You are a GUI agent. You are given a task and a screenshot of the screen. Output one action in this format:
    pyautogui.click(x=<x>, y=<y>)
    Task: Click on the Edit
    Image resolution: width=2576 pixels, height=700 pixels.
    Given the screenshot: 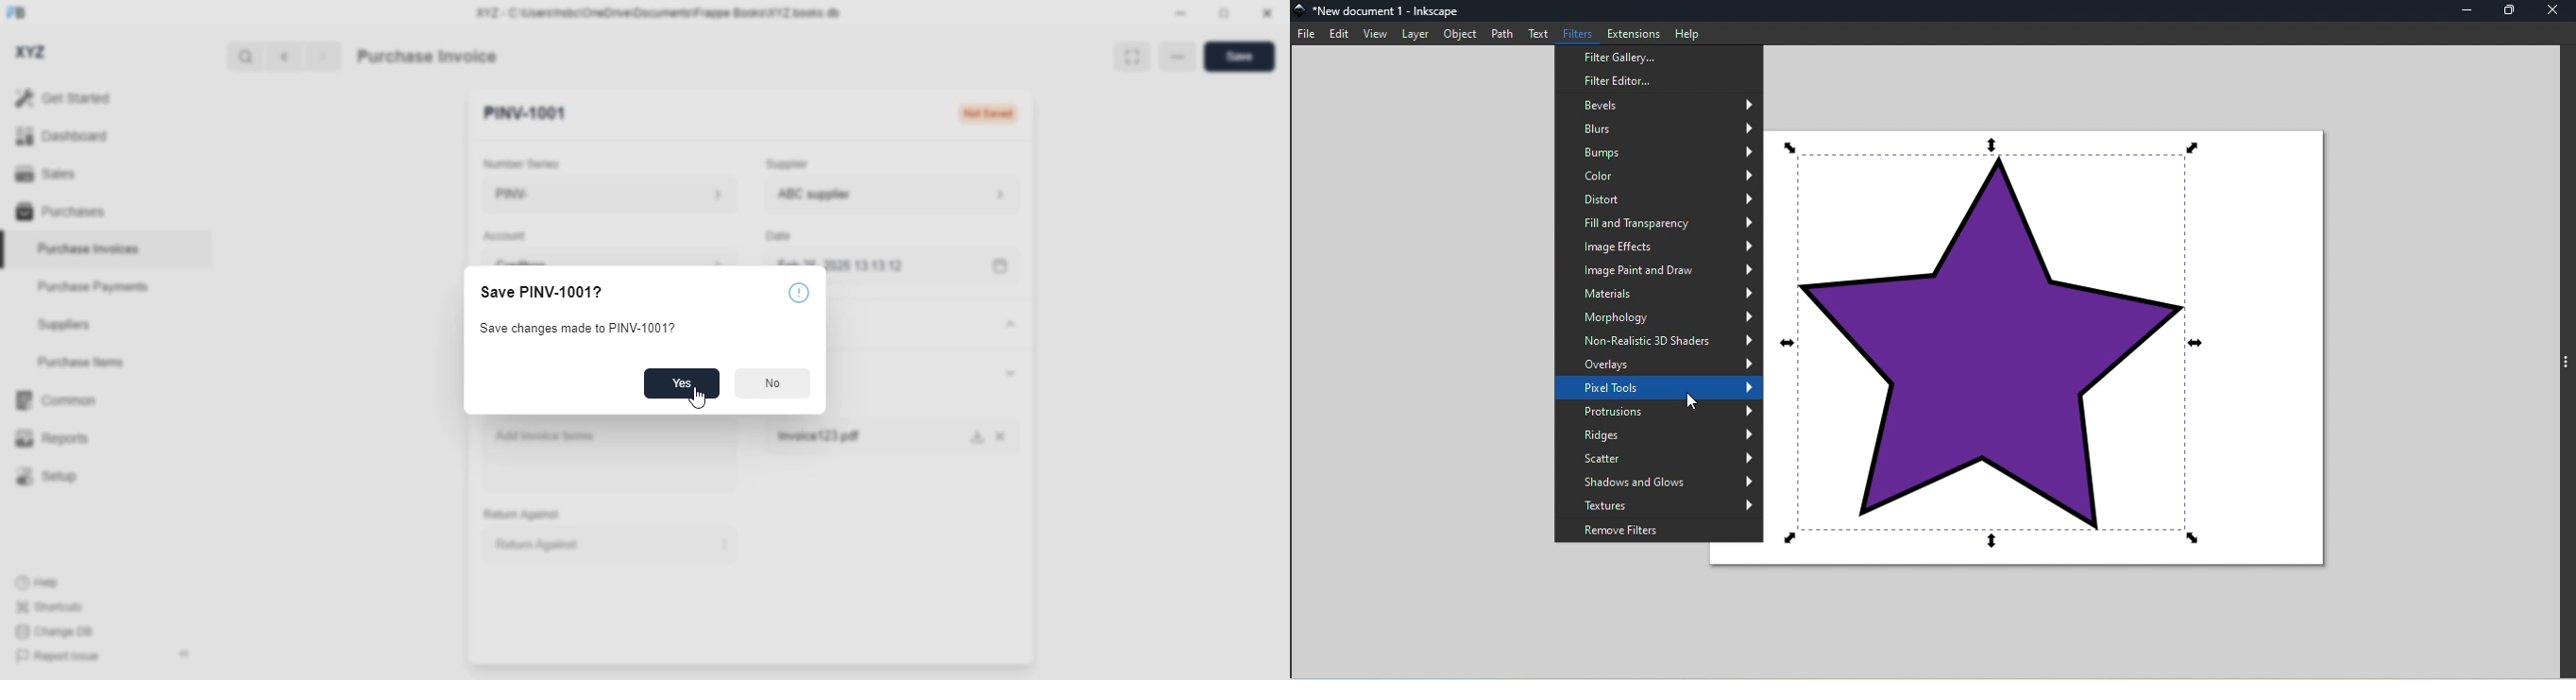 What is the action you would take?
    pyautogui.click(x=1342, y=35)
    